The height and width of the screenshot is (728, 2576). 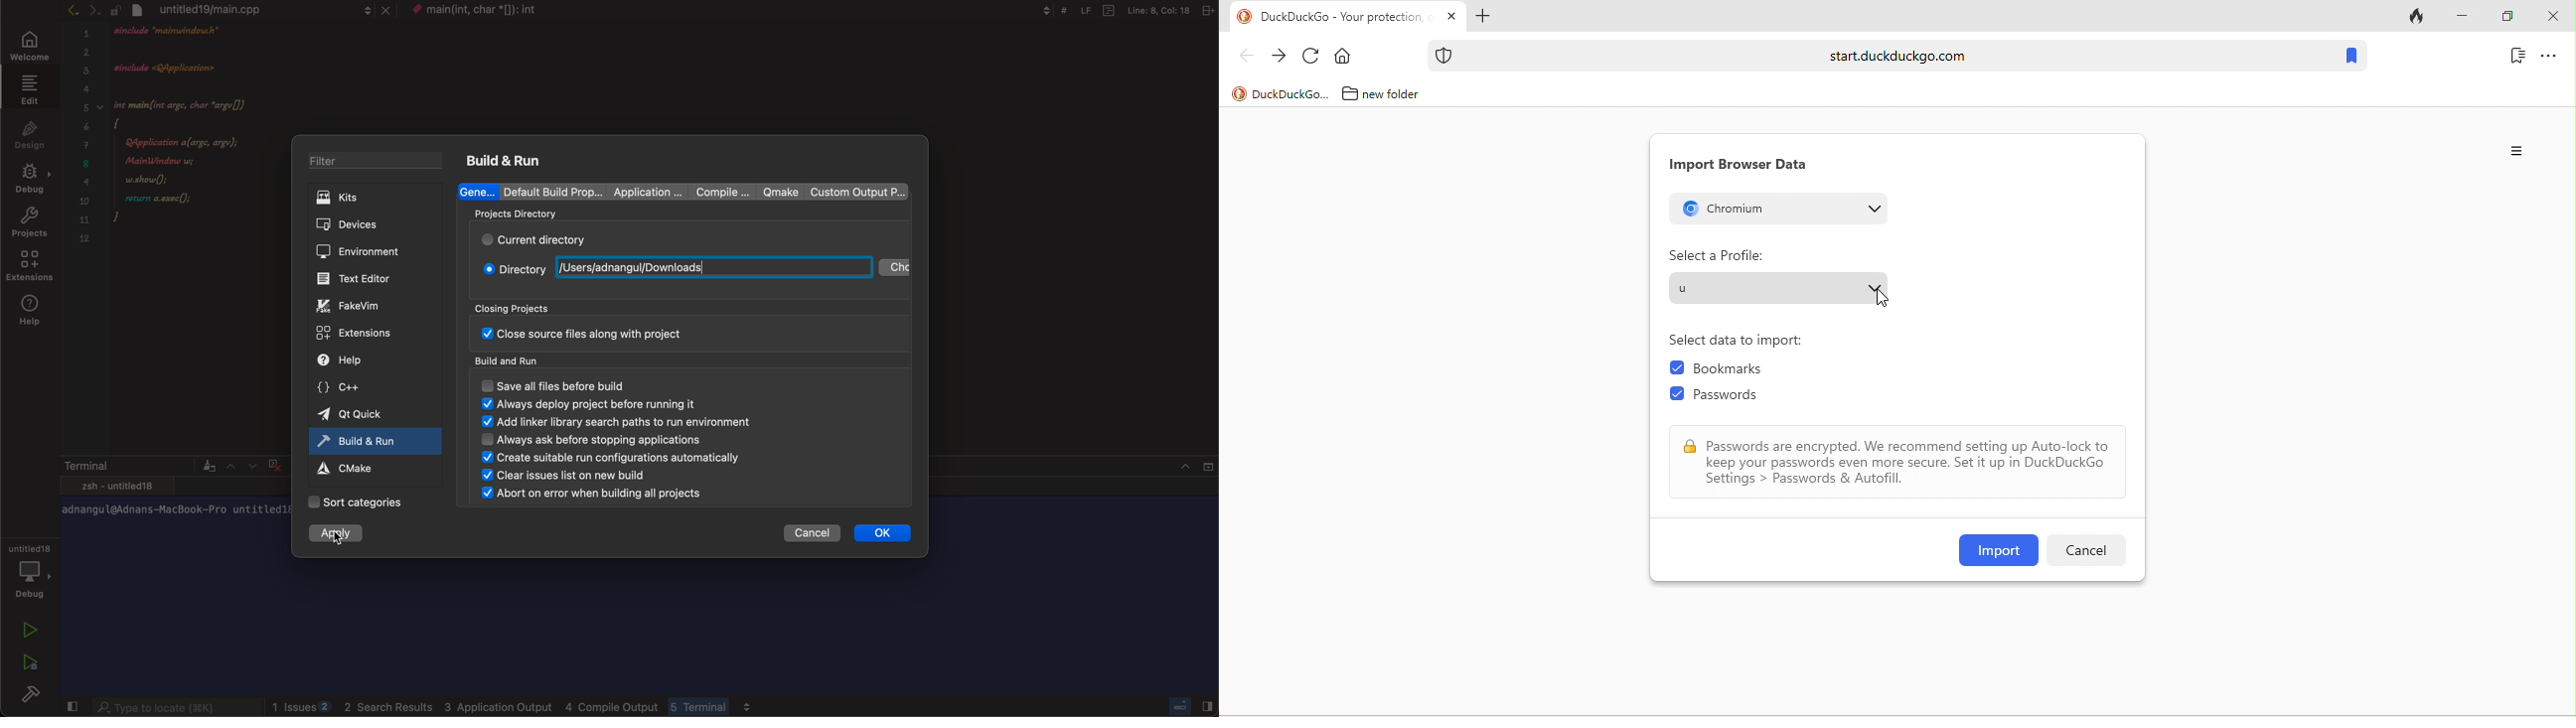 What do you see at coordinates (31, 177) in the screenshot?
I see `debug` at bounding box center [31, 177].